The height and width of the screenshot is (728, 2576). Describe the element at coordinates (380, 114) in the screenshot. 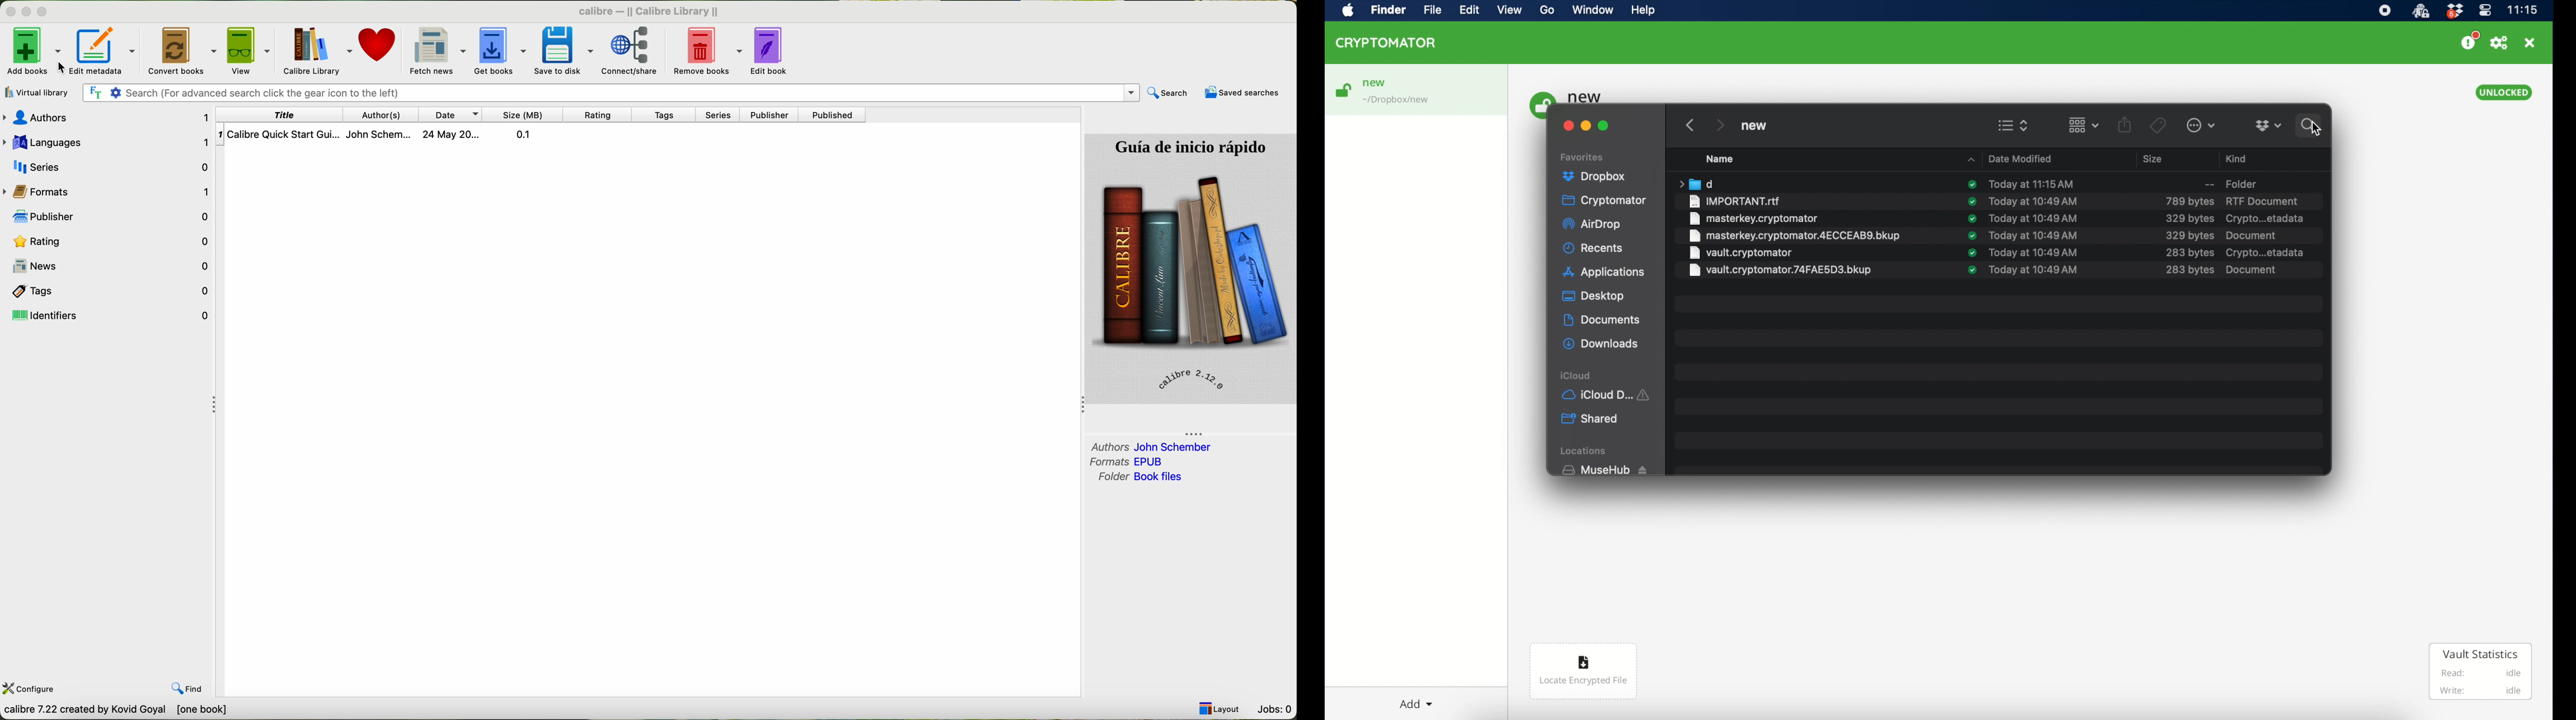

I see `authors` at that location.